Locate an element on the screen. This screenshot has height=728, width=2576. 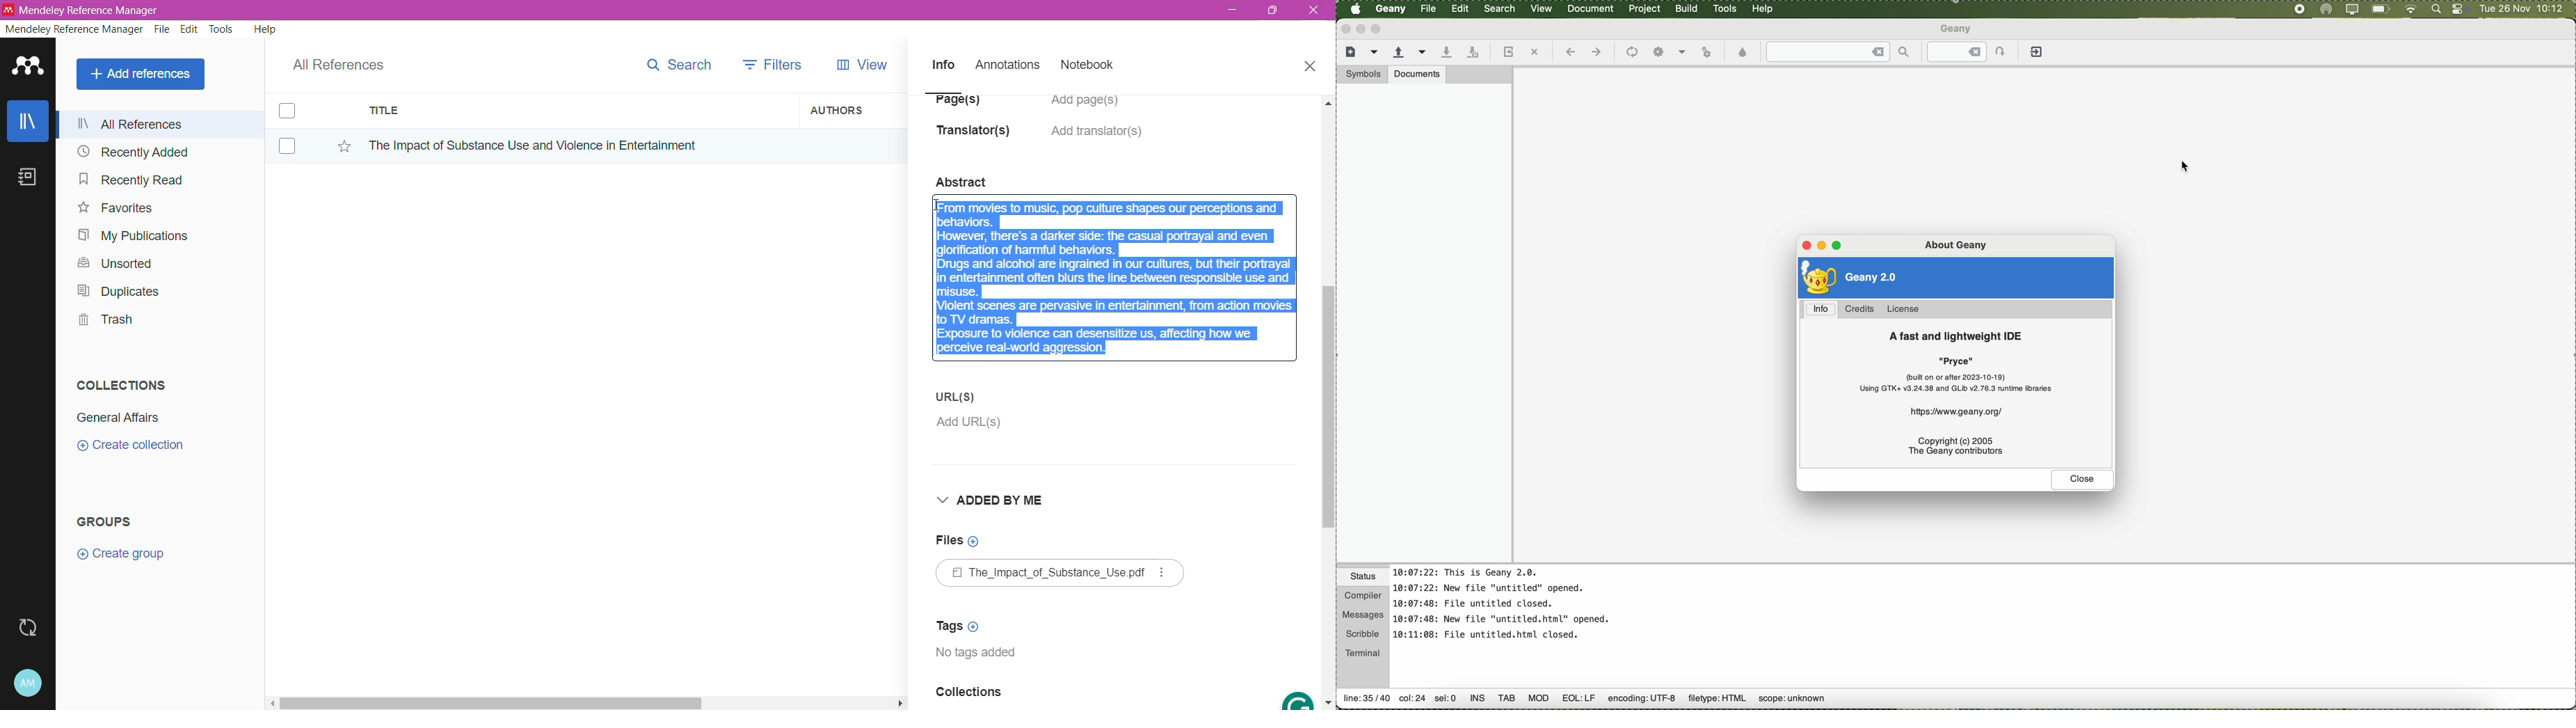
My Publications is located at coordinates (131, 236).